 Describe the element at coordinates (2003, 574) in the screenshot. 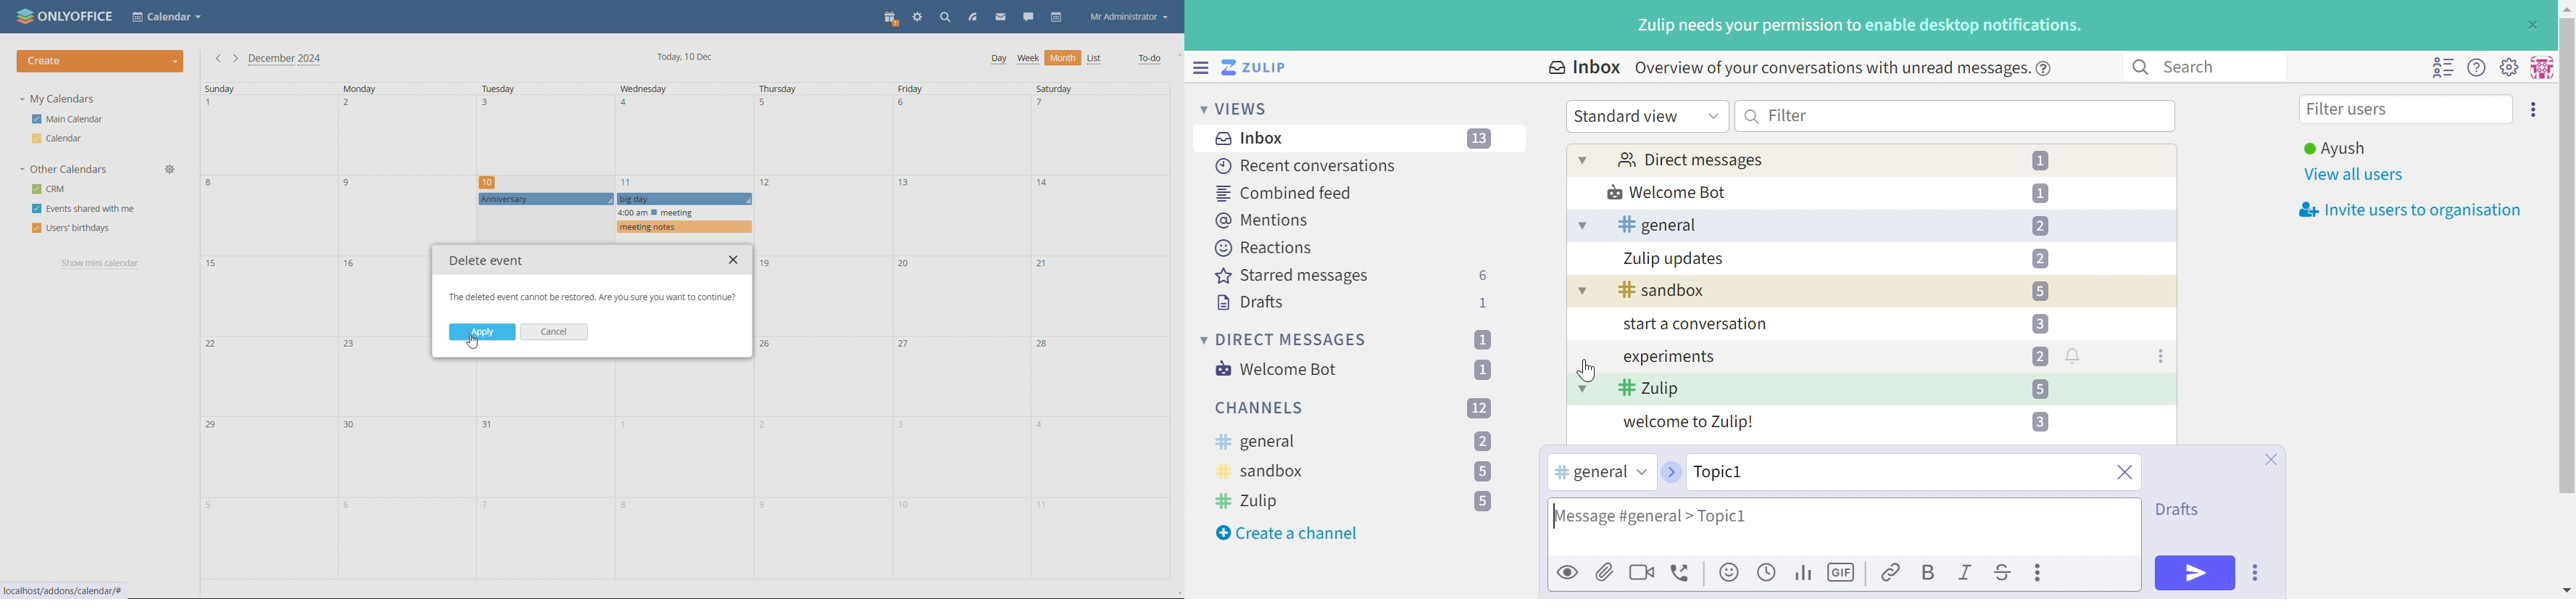

I see `Strikethrough` at that location.